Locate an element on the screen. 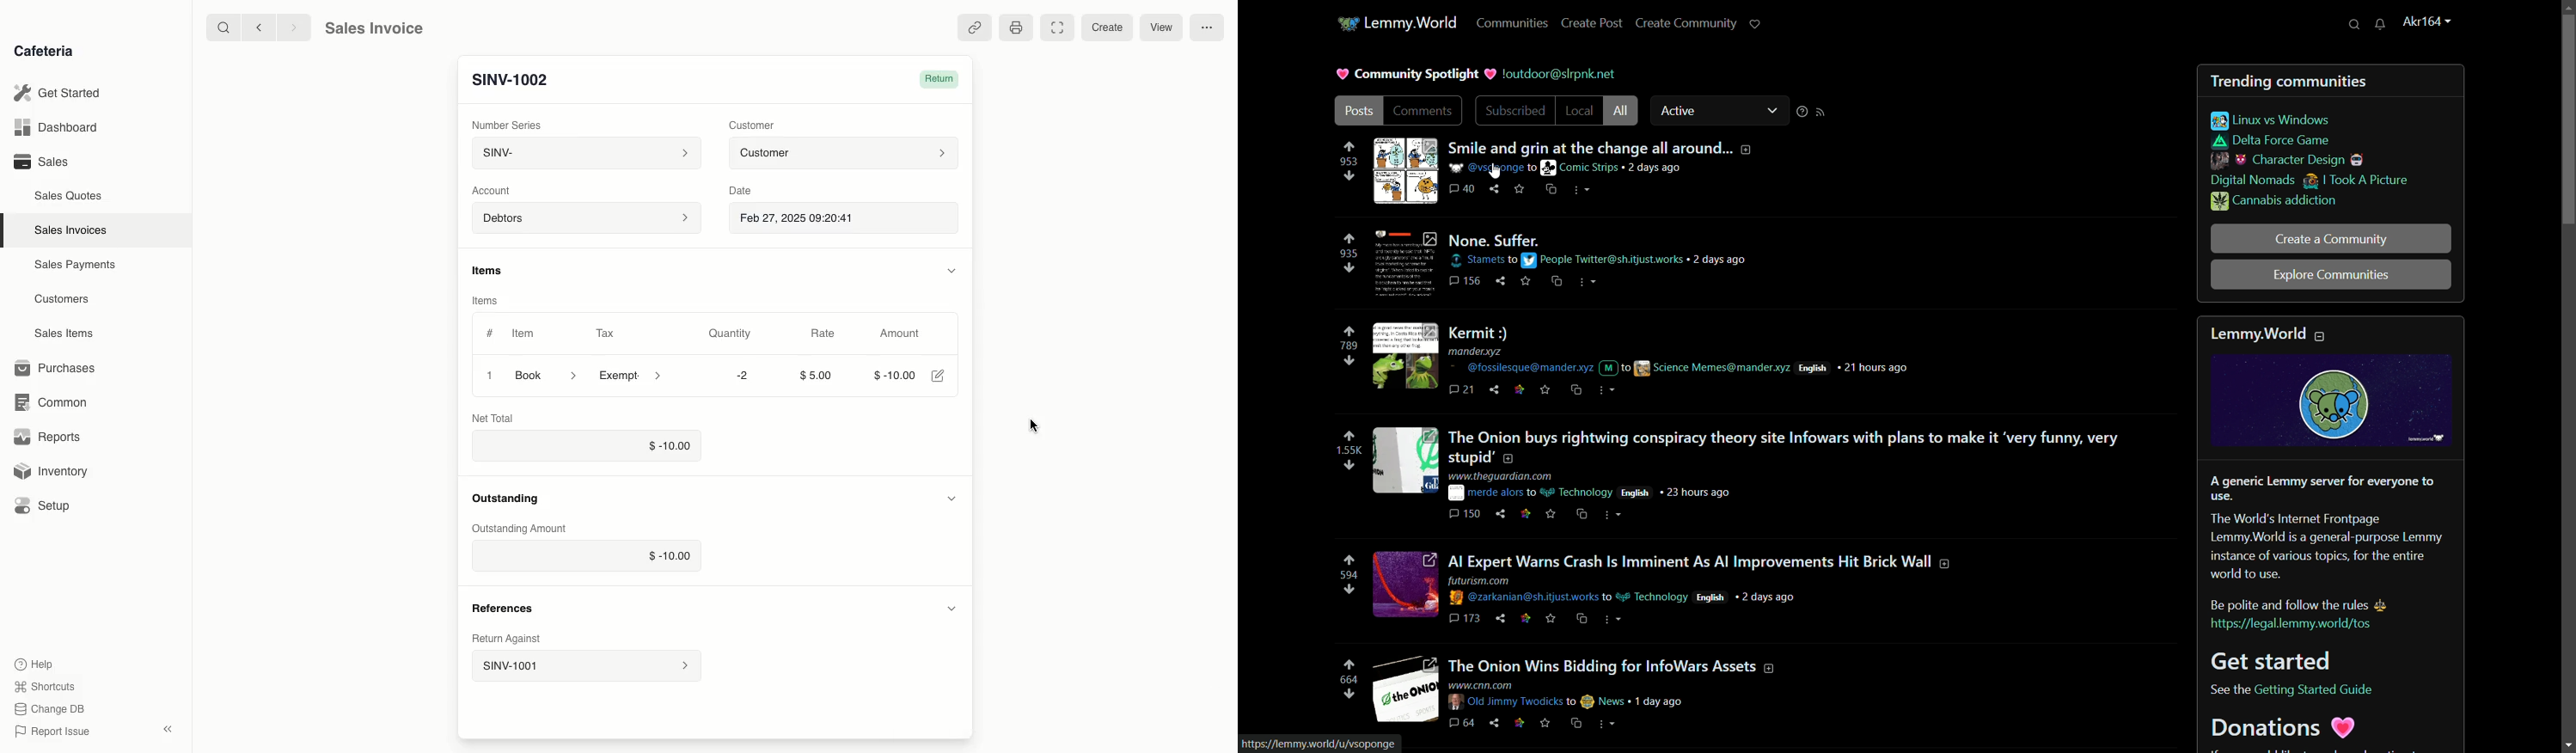 This screenshot has height=756, width=2576. sorting help is located at coordinates (1802, 112).